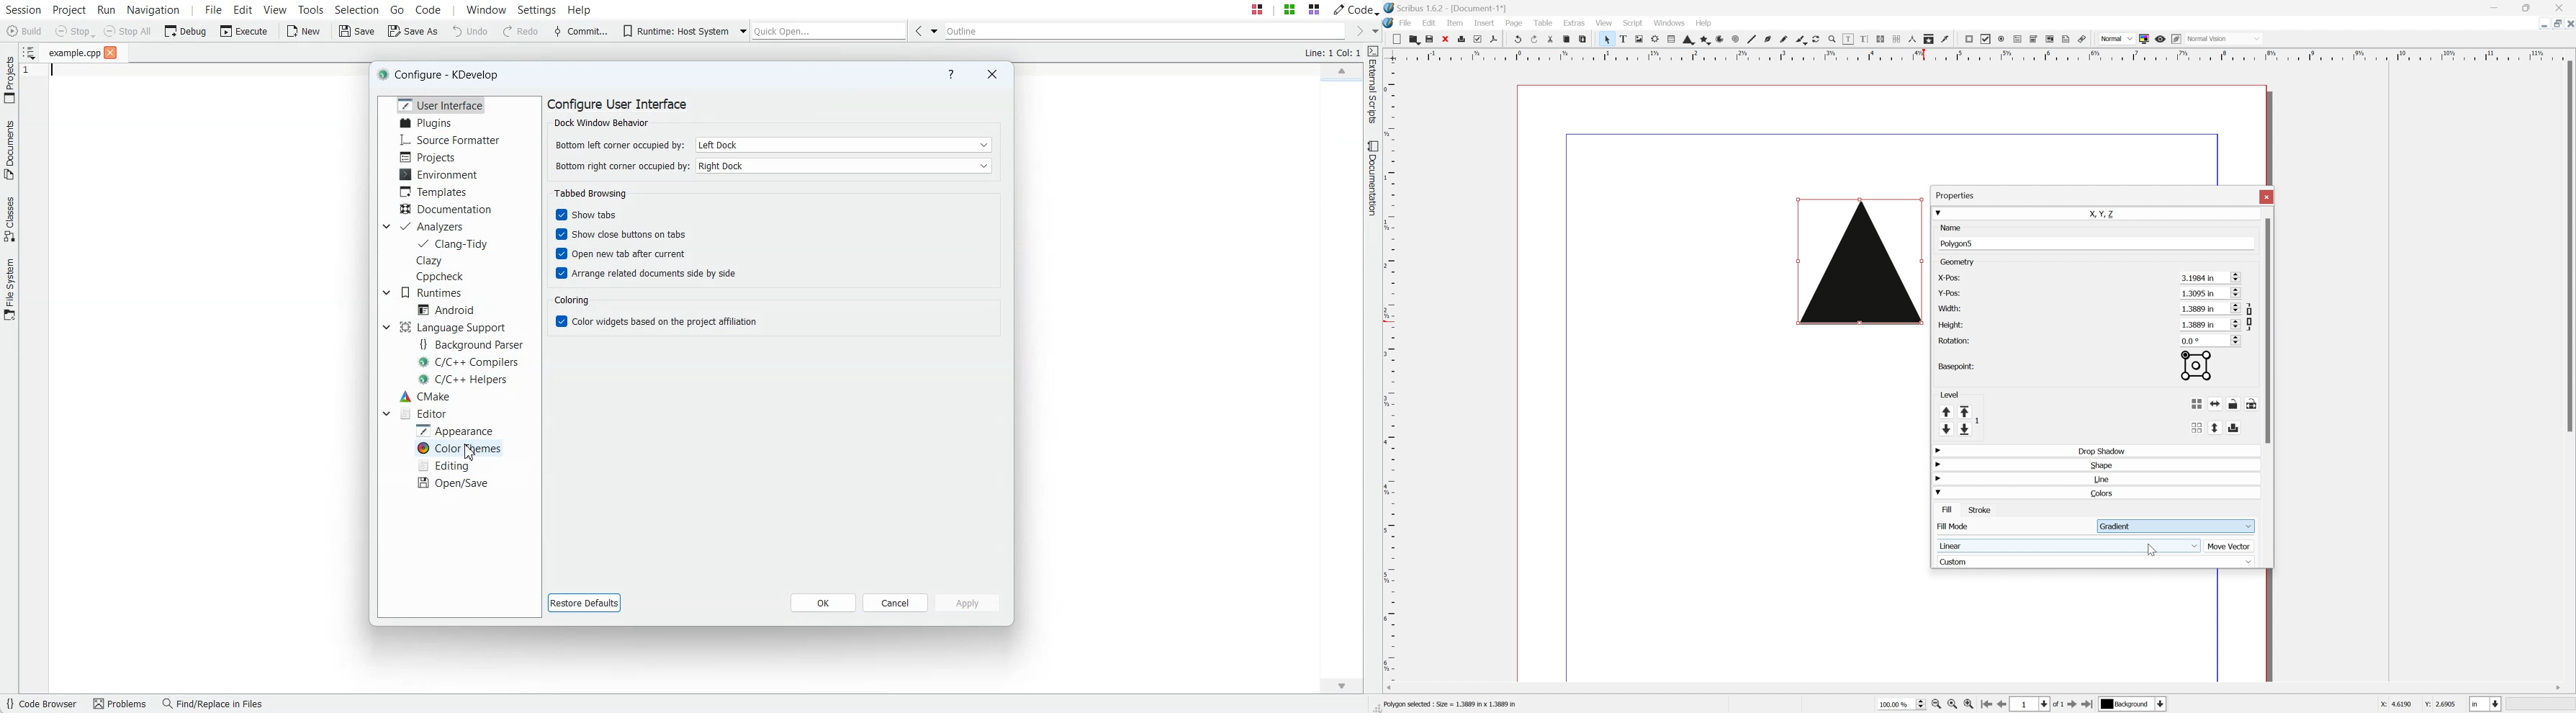 The height and width of the screenshot is (728, 2576). I want to click on Polygon, so click(1701, 40).